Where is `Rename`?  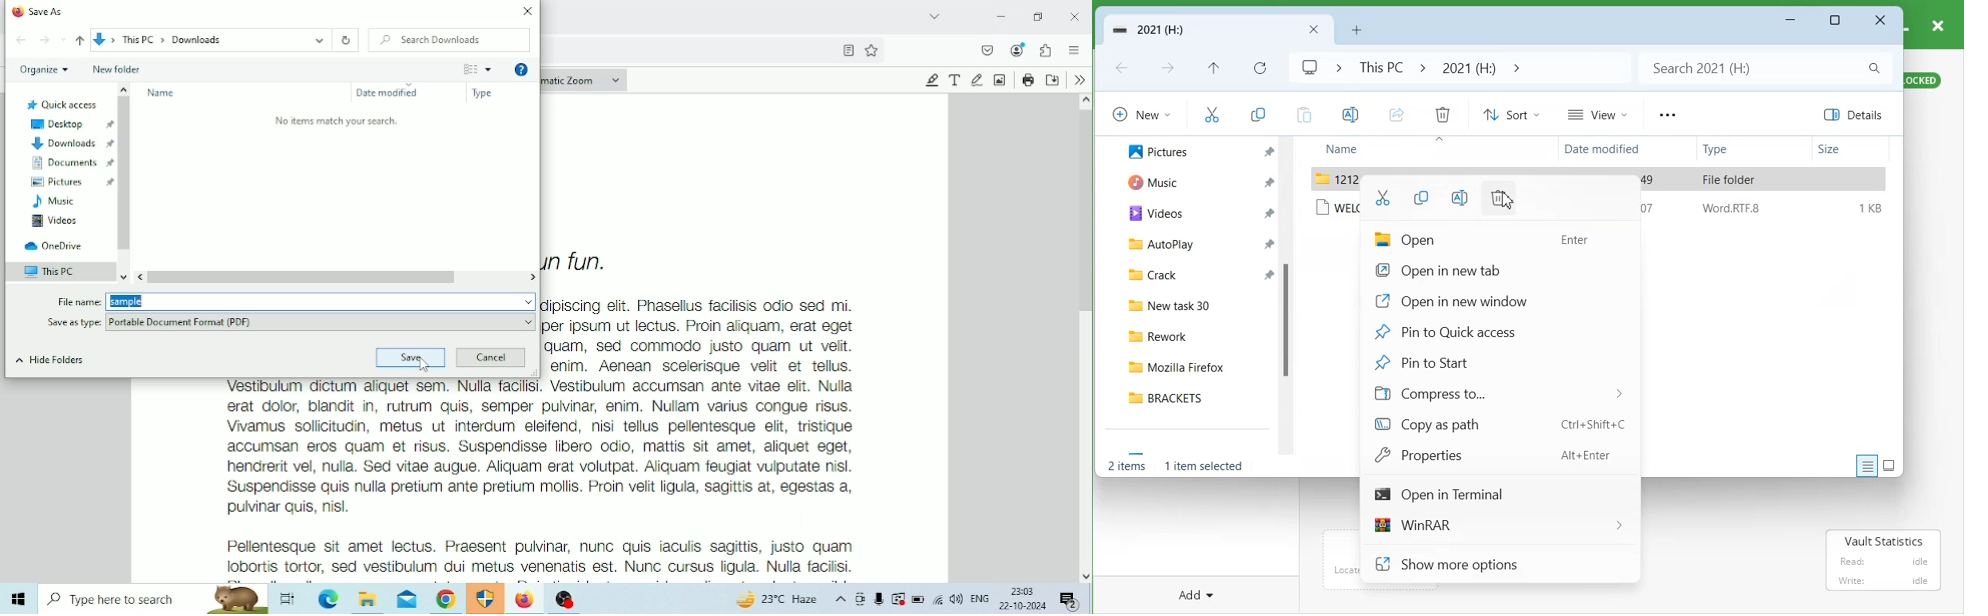
Rename is located at coordinates (1458, 196).